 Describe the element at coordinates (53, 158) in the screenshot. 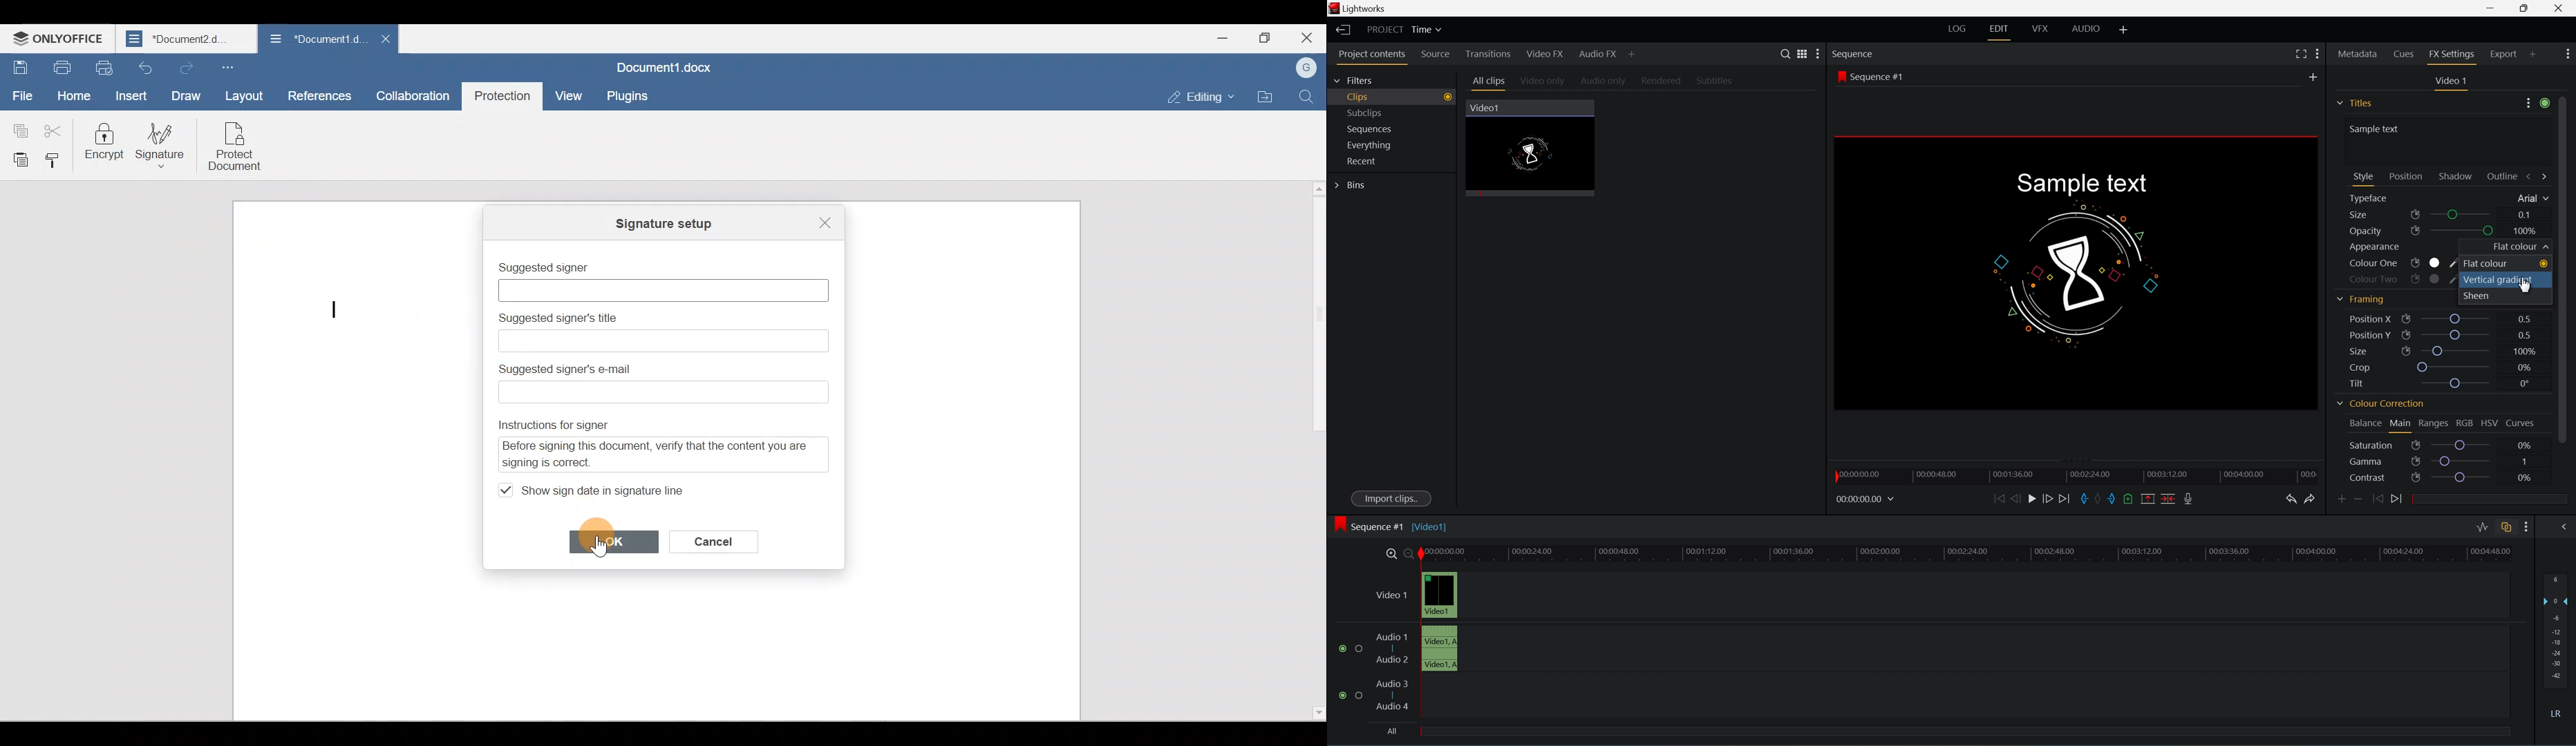

I see `Copy style` at that location.